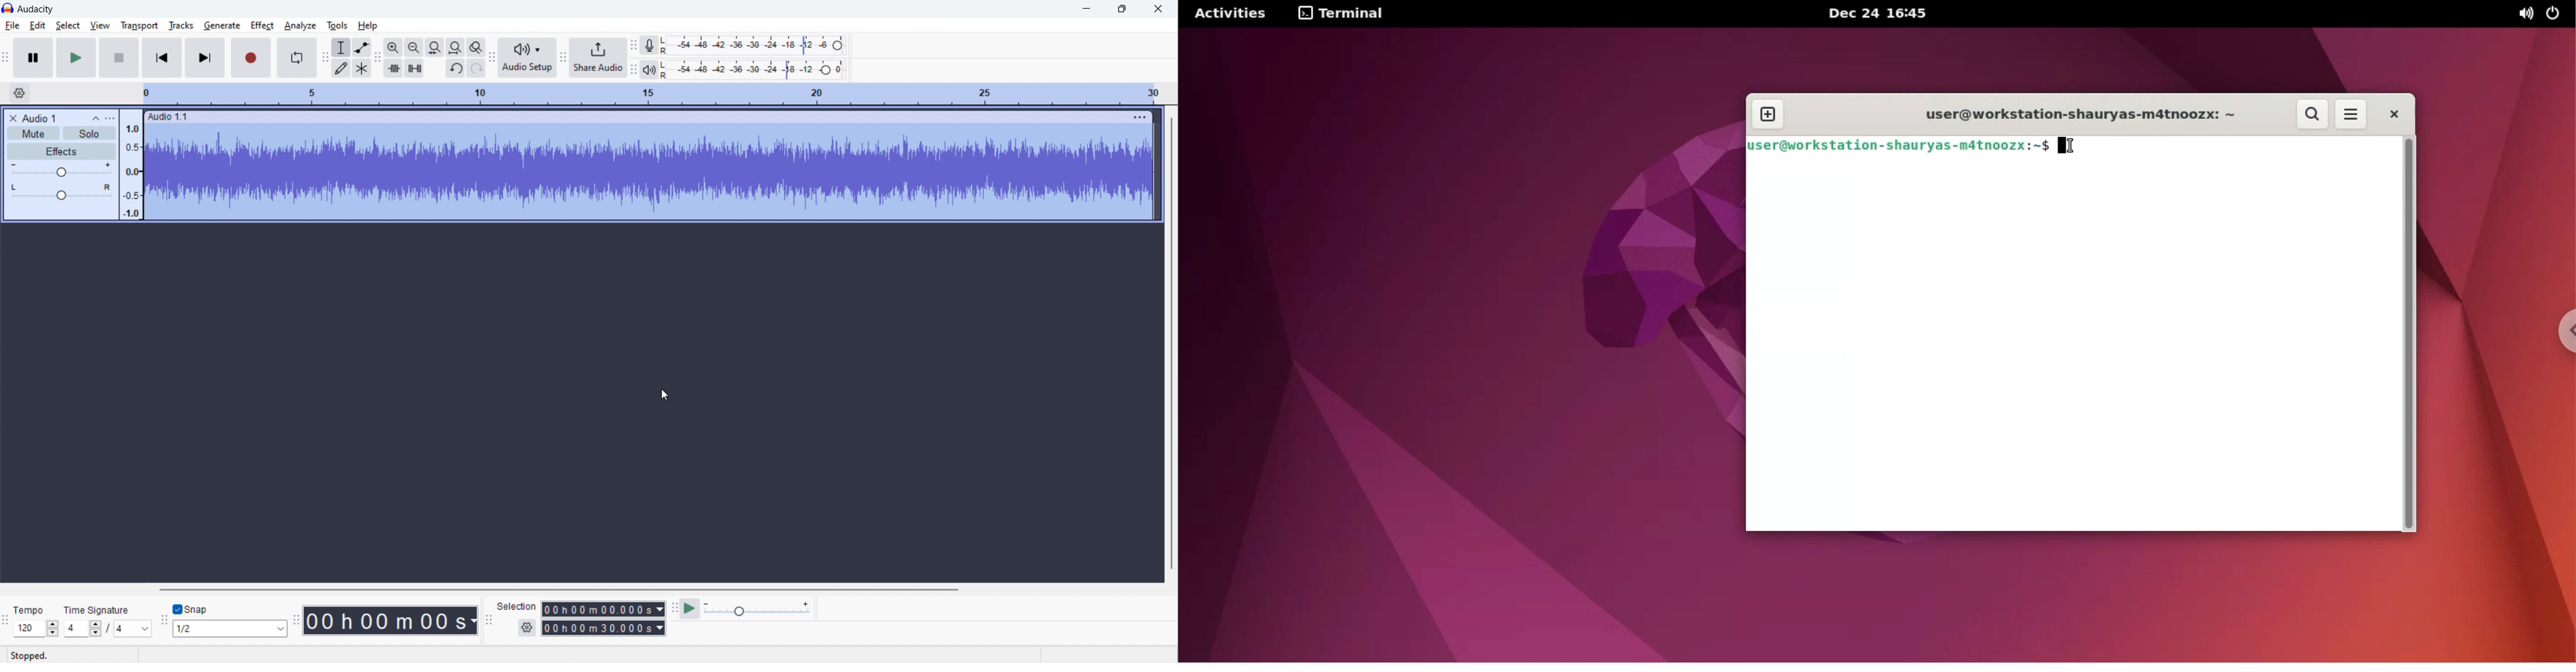 Image resolution: width=2576 pixels, height=672 pixels. What do you see at coordinates (653, 589) in the screenshot?
I see `horizontal scrollbar` at bounding box center [653, 589].